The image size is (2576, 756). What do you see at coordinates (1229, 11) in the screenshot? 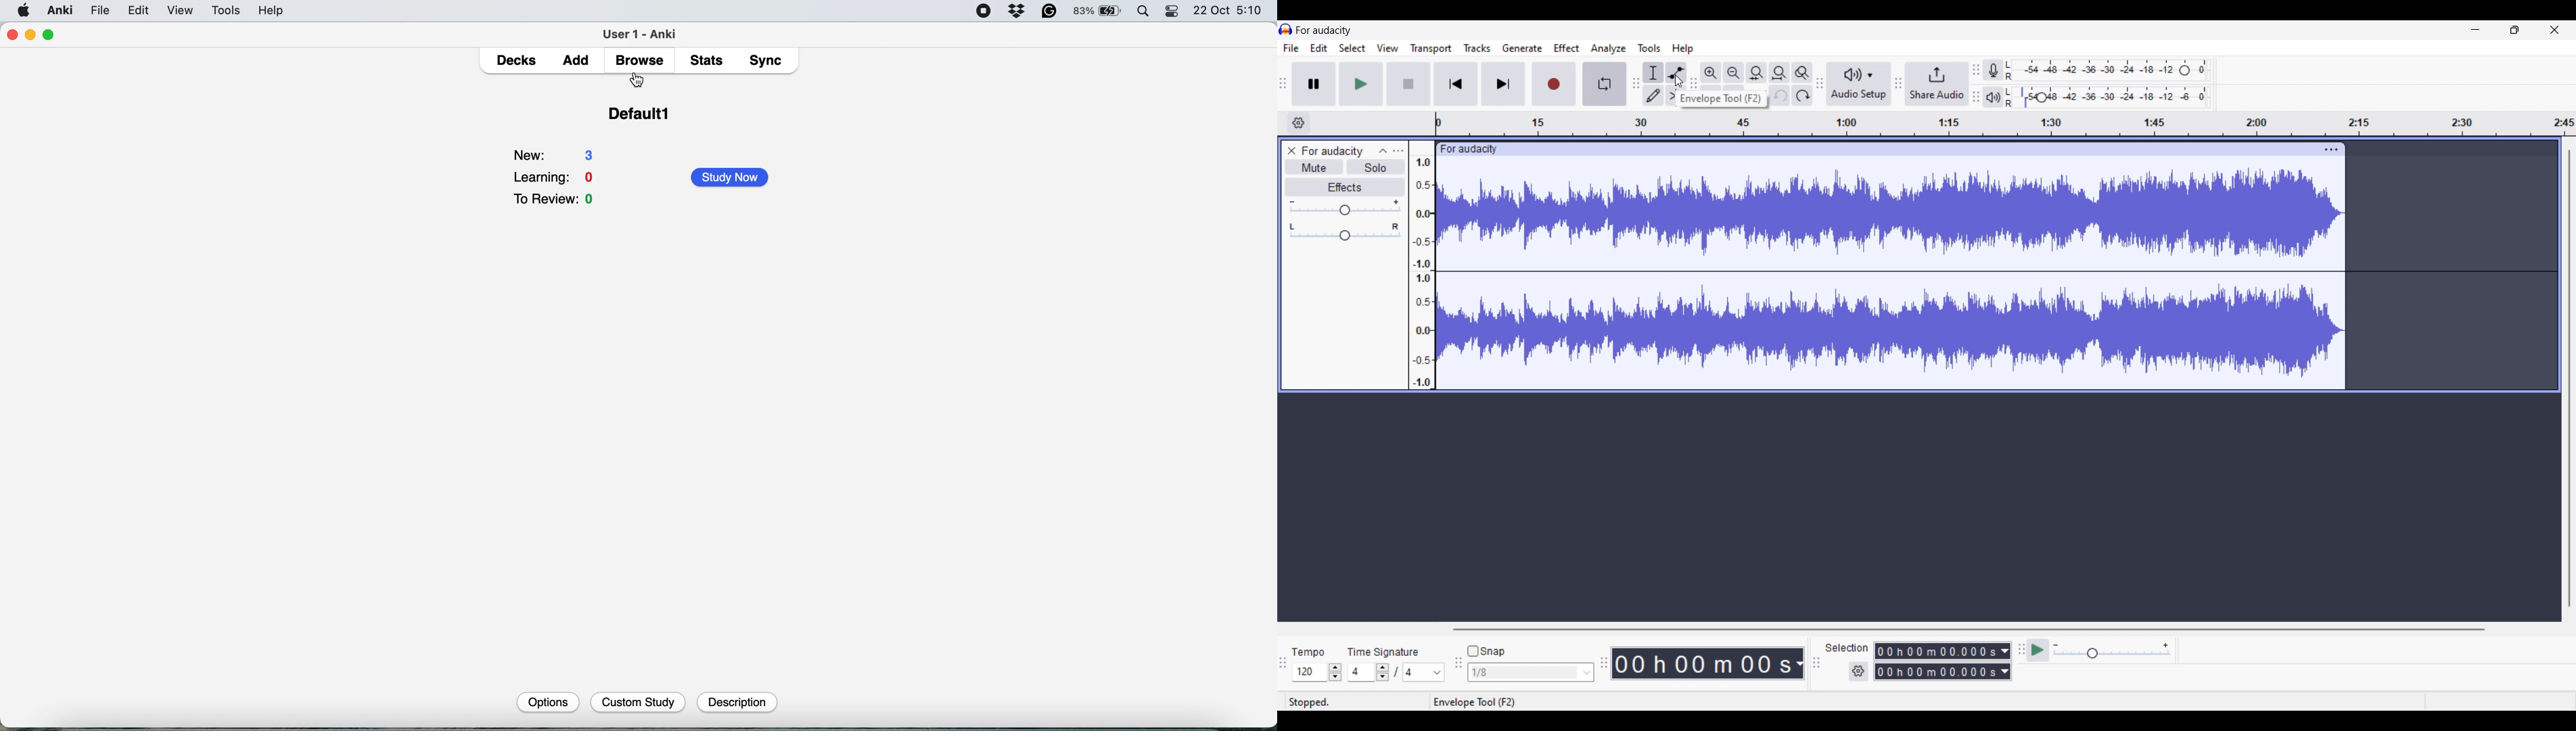
I see `22 Oct 5:10` at bounding box center [1229, 11].